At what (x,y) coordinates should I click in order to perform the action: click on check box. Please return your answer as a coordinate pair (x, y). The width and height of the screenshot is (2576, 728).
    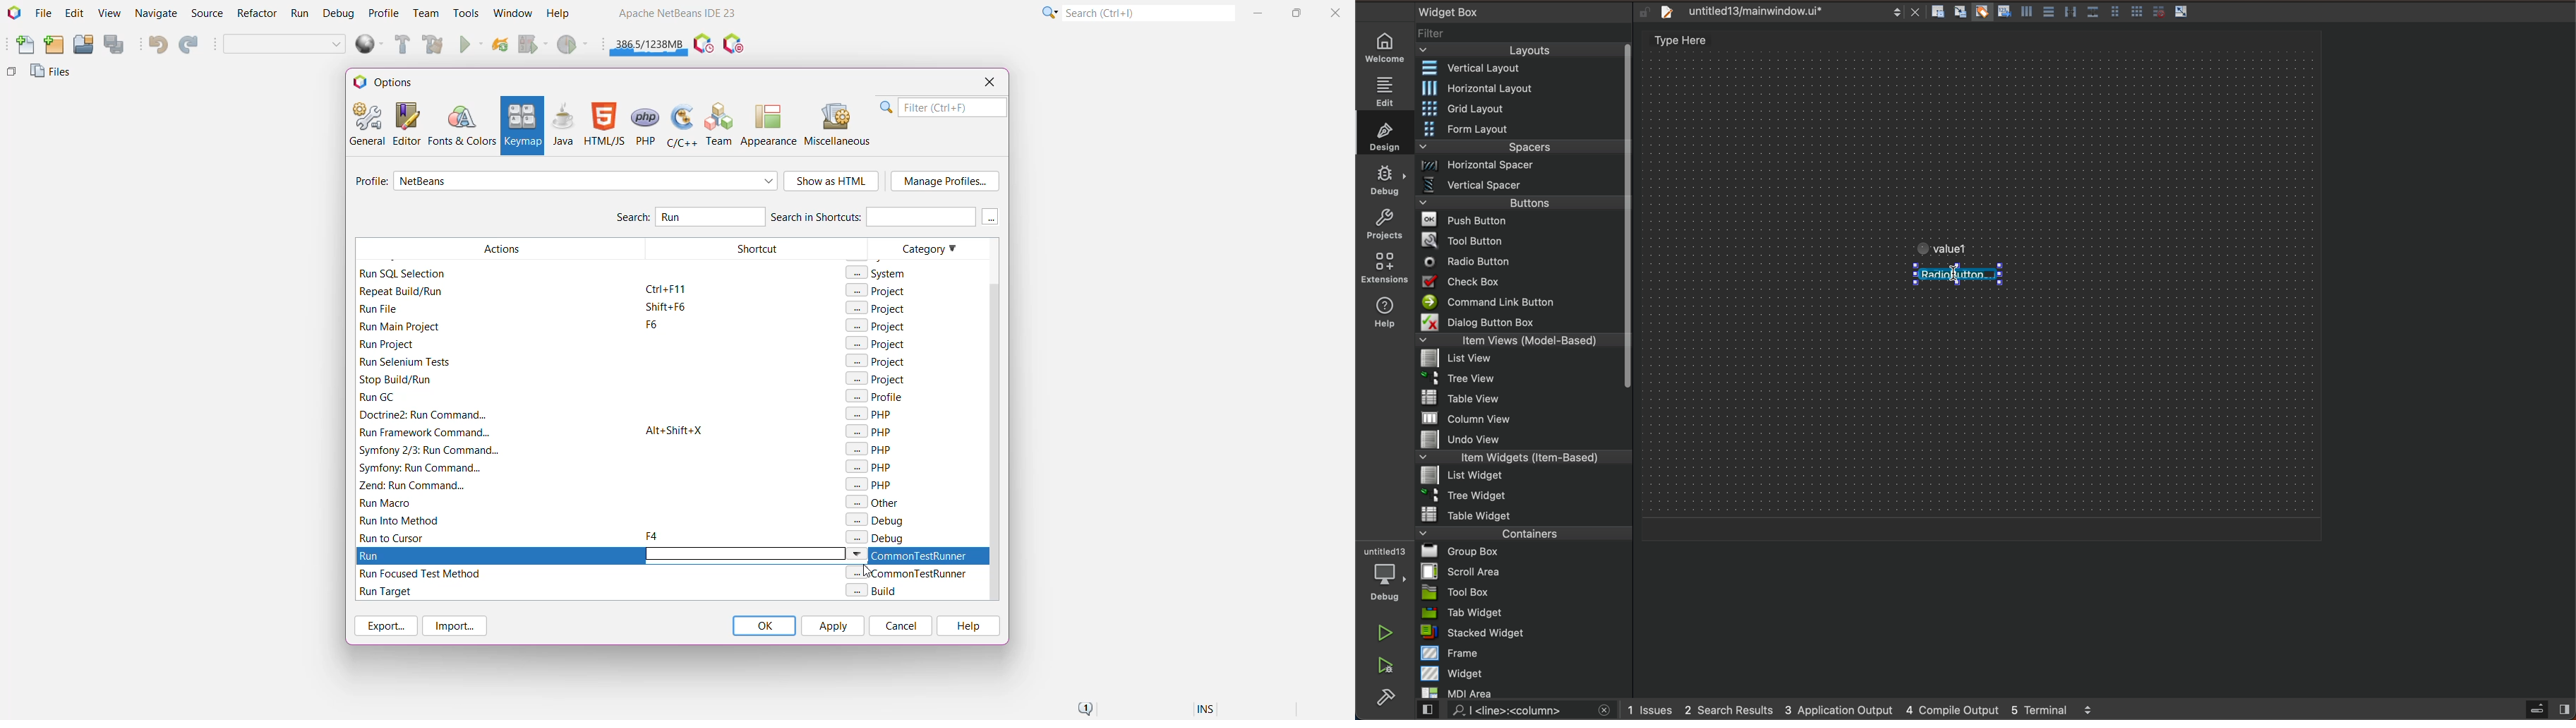
    Looking at the image, I should click on (1520, 283).